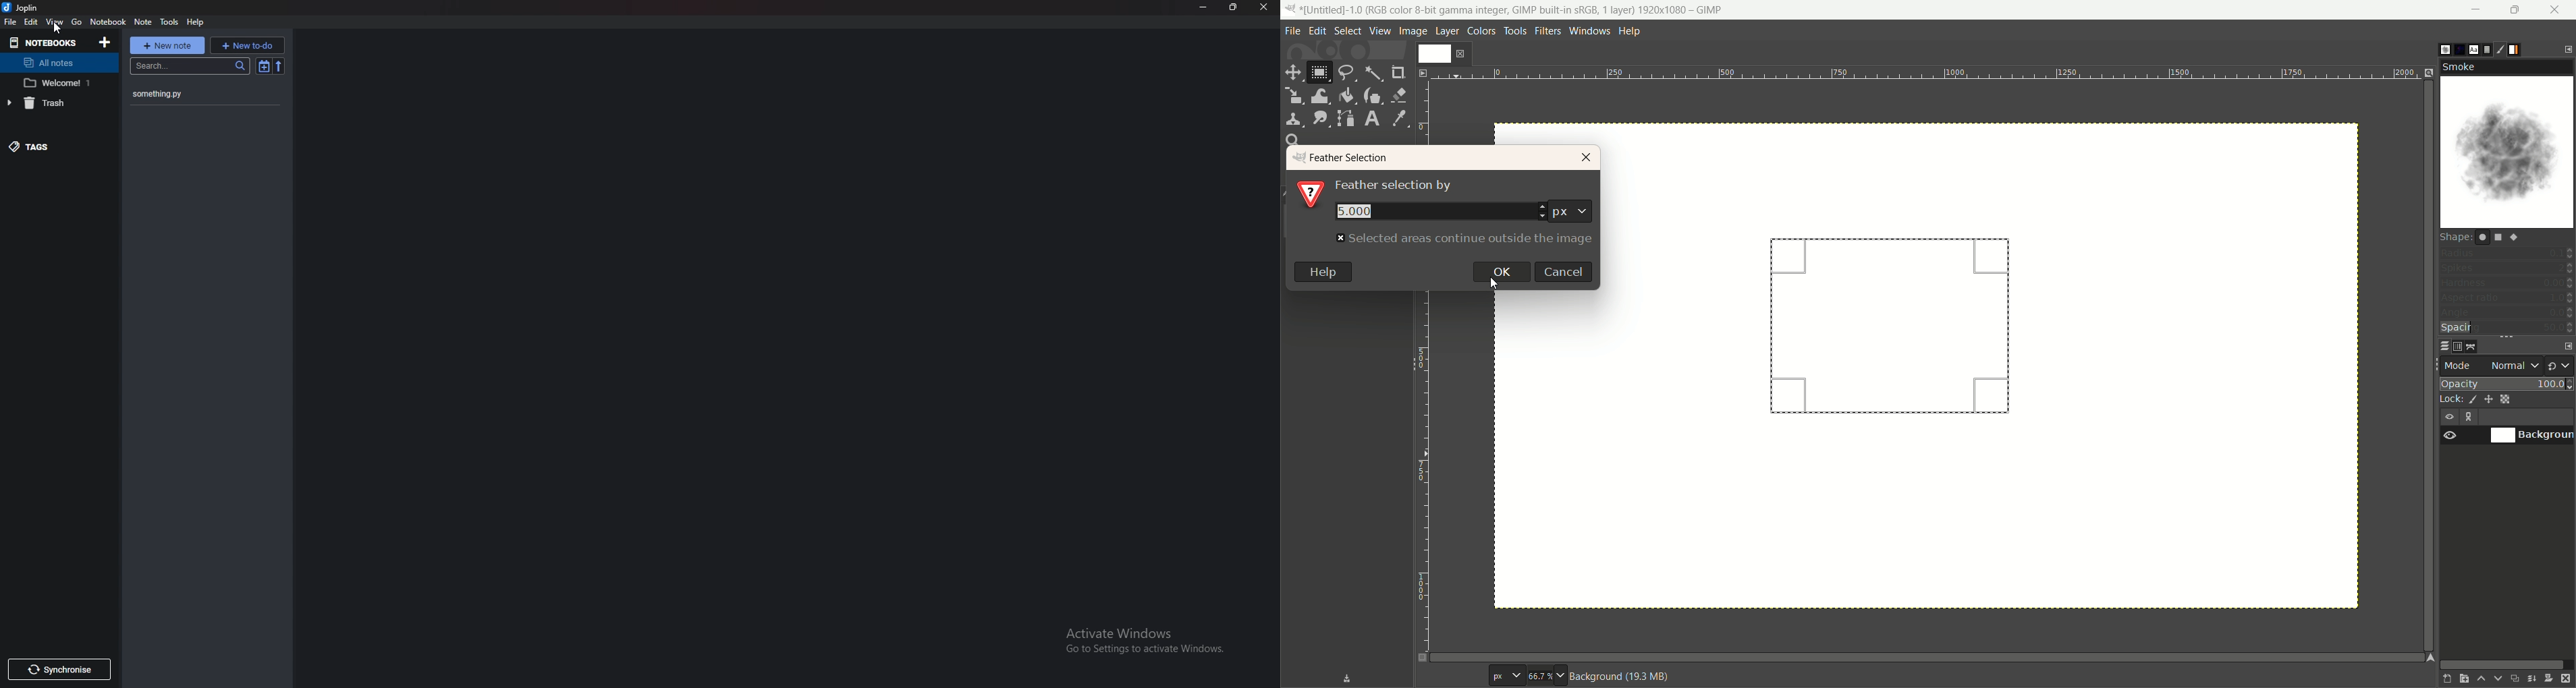 The width and height of the screenshot is (2576, 700). Describe the element at coordinates (45, 147) in the screenshot. I see `Tags` at that location.